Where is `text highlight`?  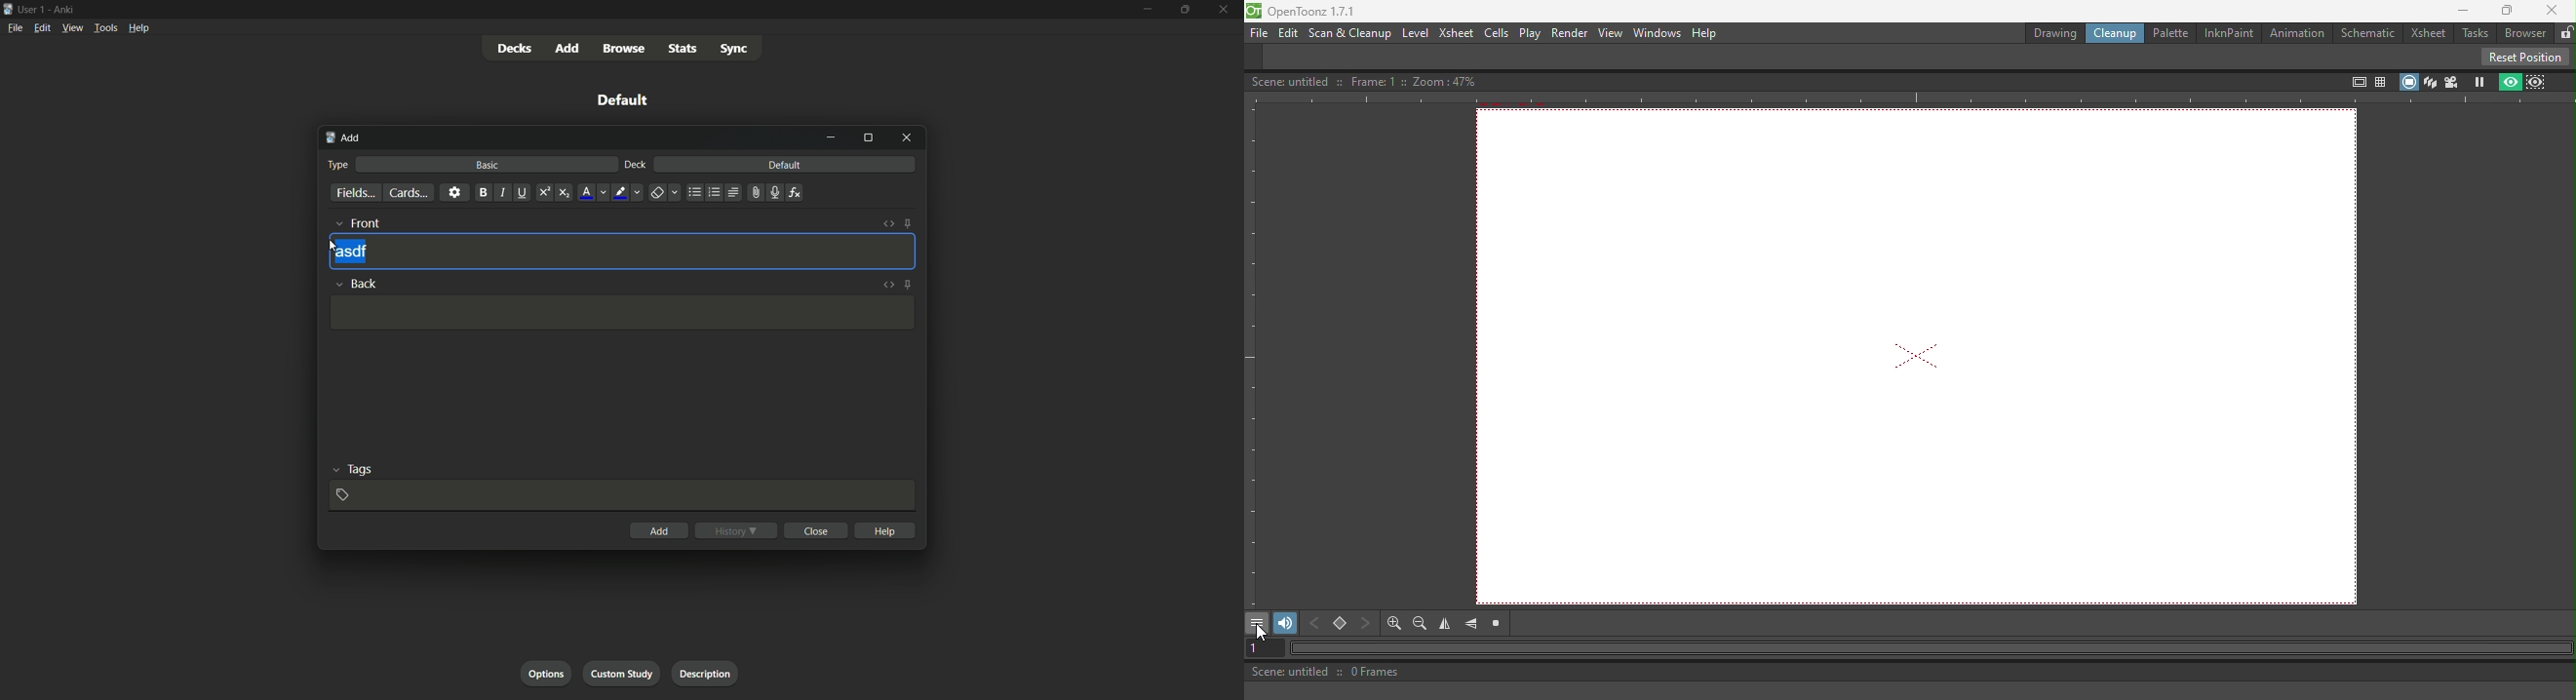 text highlight is located at coordinates (626, 193).